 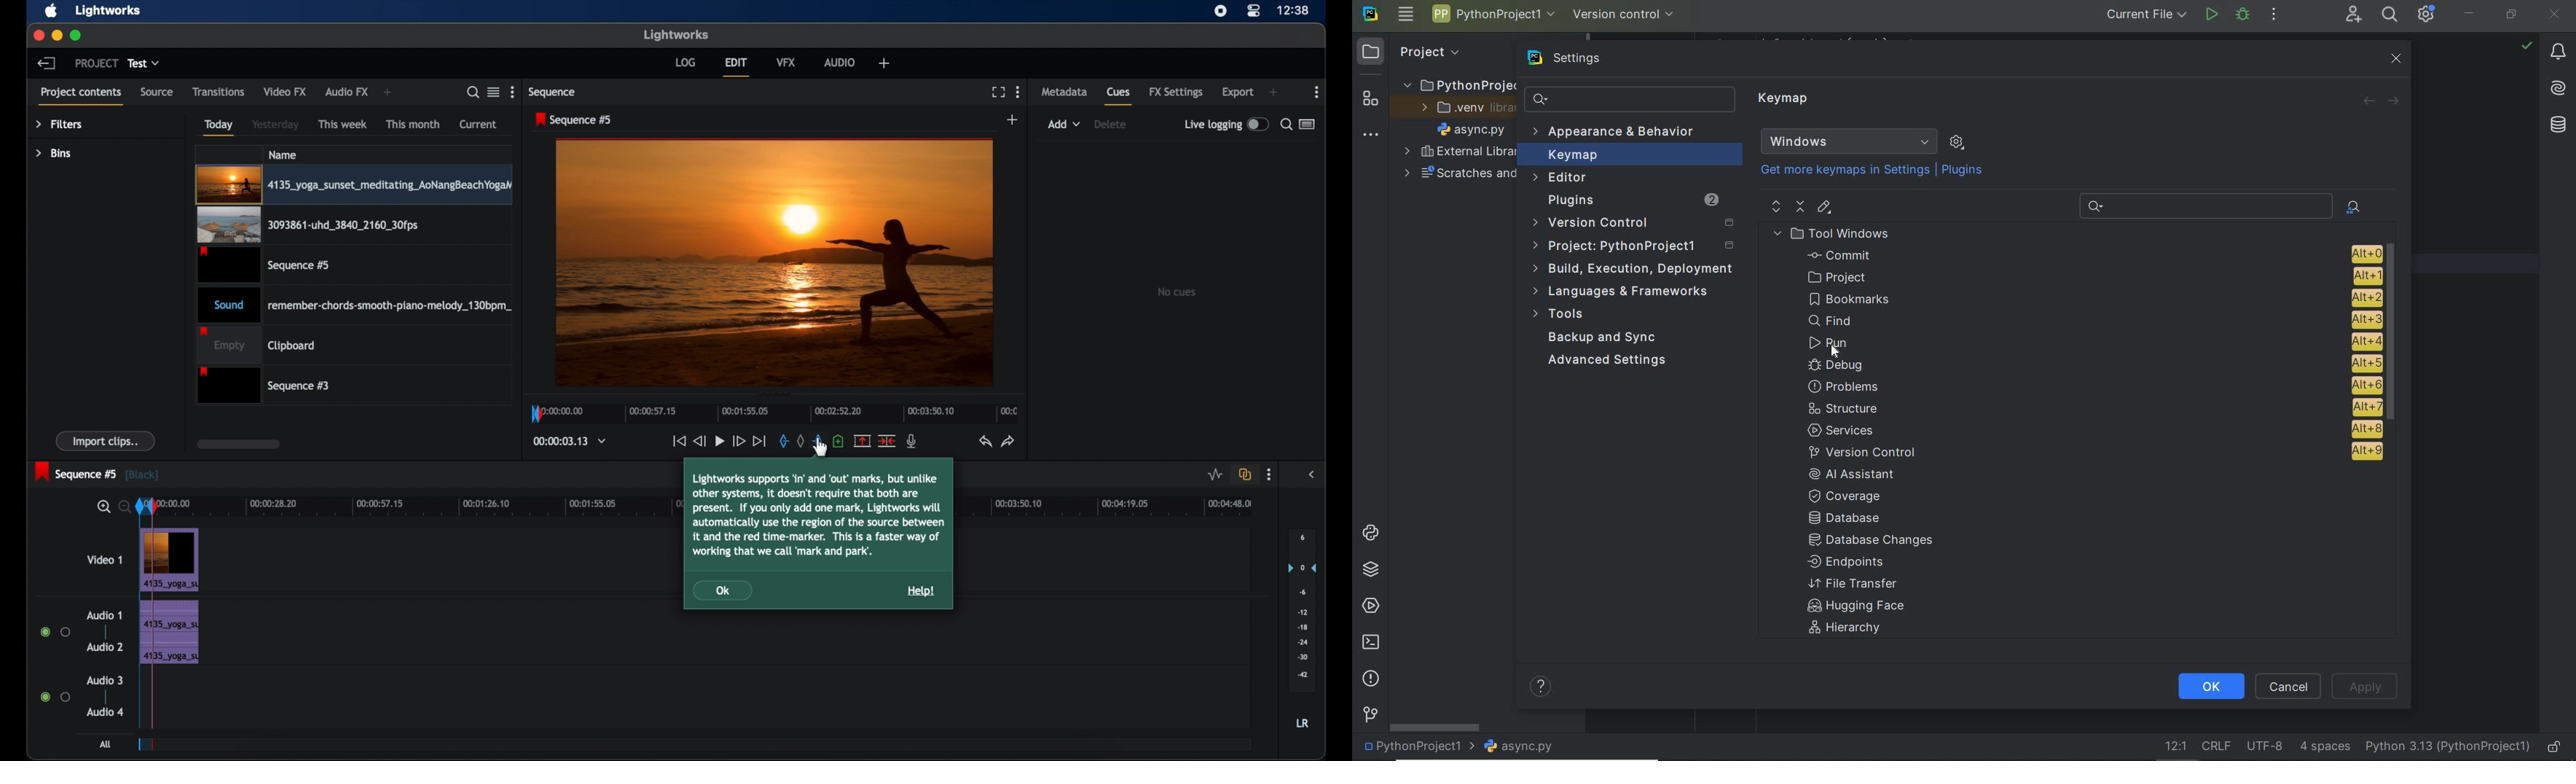 What do you see at coordinates (816, 517) in the screenshot?
I see `Lightworks supports ‘in’ and ‘out’ marks, but unlikeother systems, it doesn't require that both arepresent. If you only add one mark, Lightworks willautomatically use the region of the source betweenit and the red time-marker. This is a faster way ofworking that we call ‘mark and park tooltip` at bounding box center [816, 517].